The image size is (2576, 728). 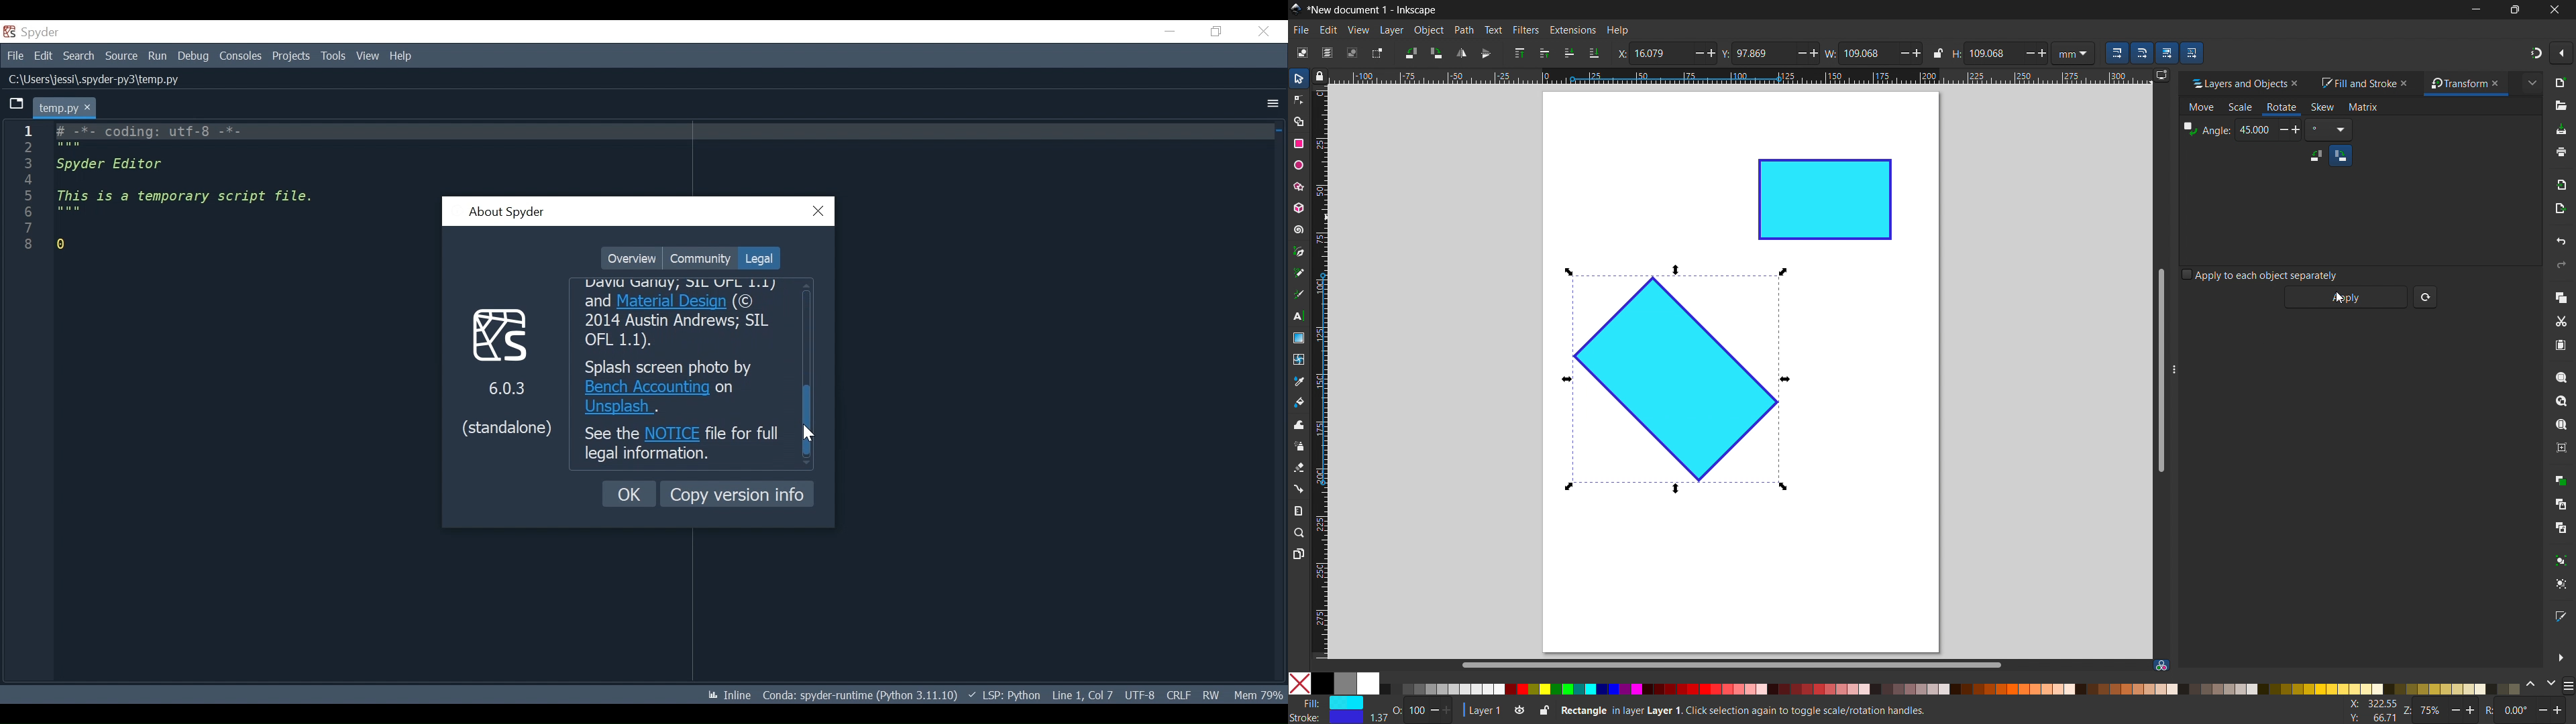 I want to click on undo, so click(x=2561, y=241).